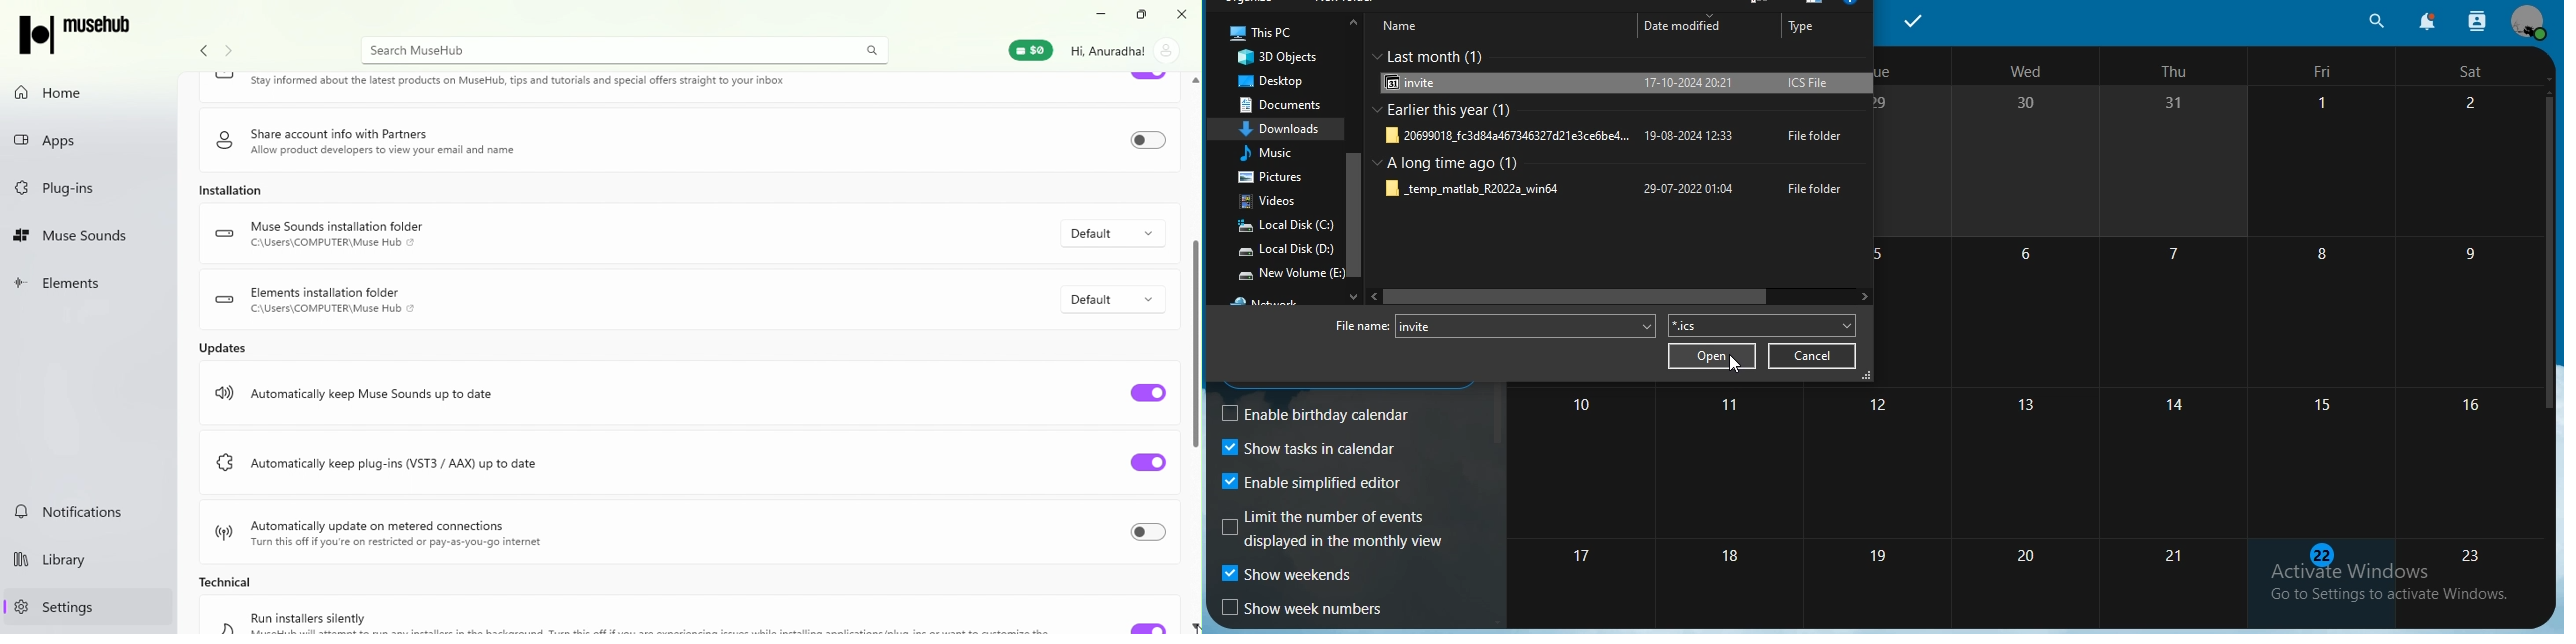 The width and height of the screenshot is (2576, 644). I want to click on file type, so click(1753, 327).